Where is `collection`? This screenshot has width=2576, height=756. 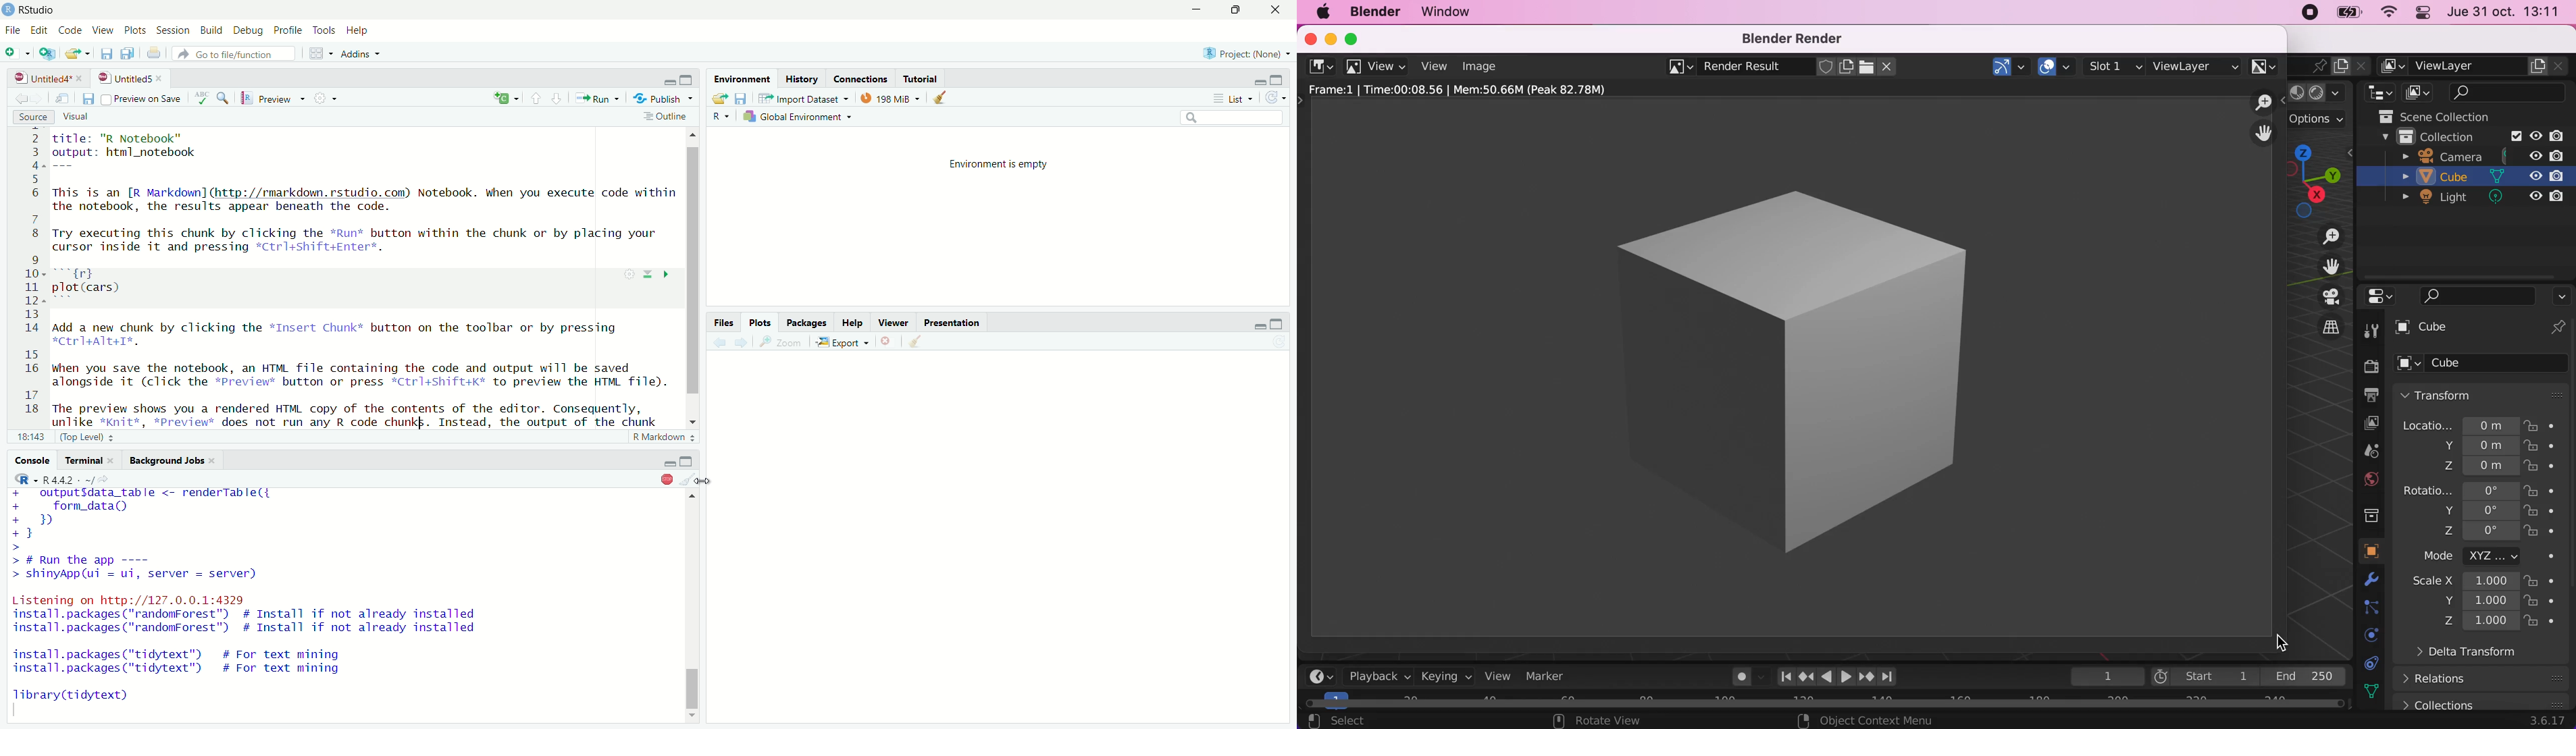
collection is located at coordinates (2464, 136).